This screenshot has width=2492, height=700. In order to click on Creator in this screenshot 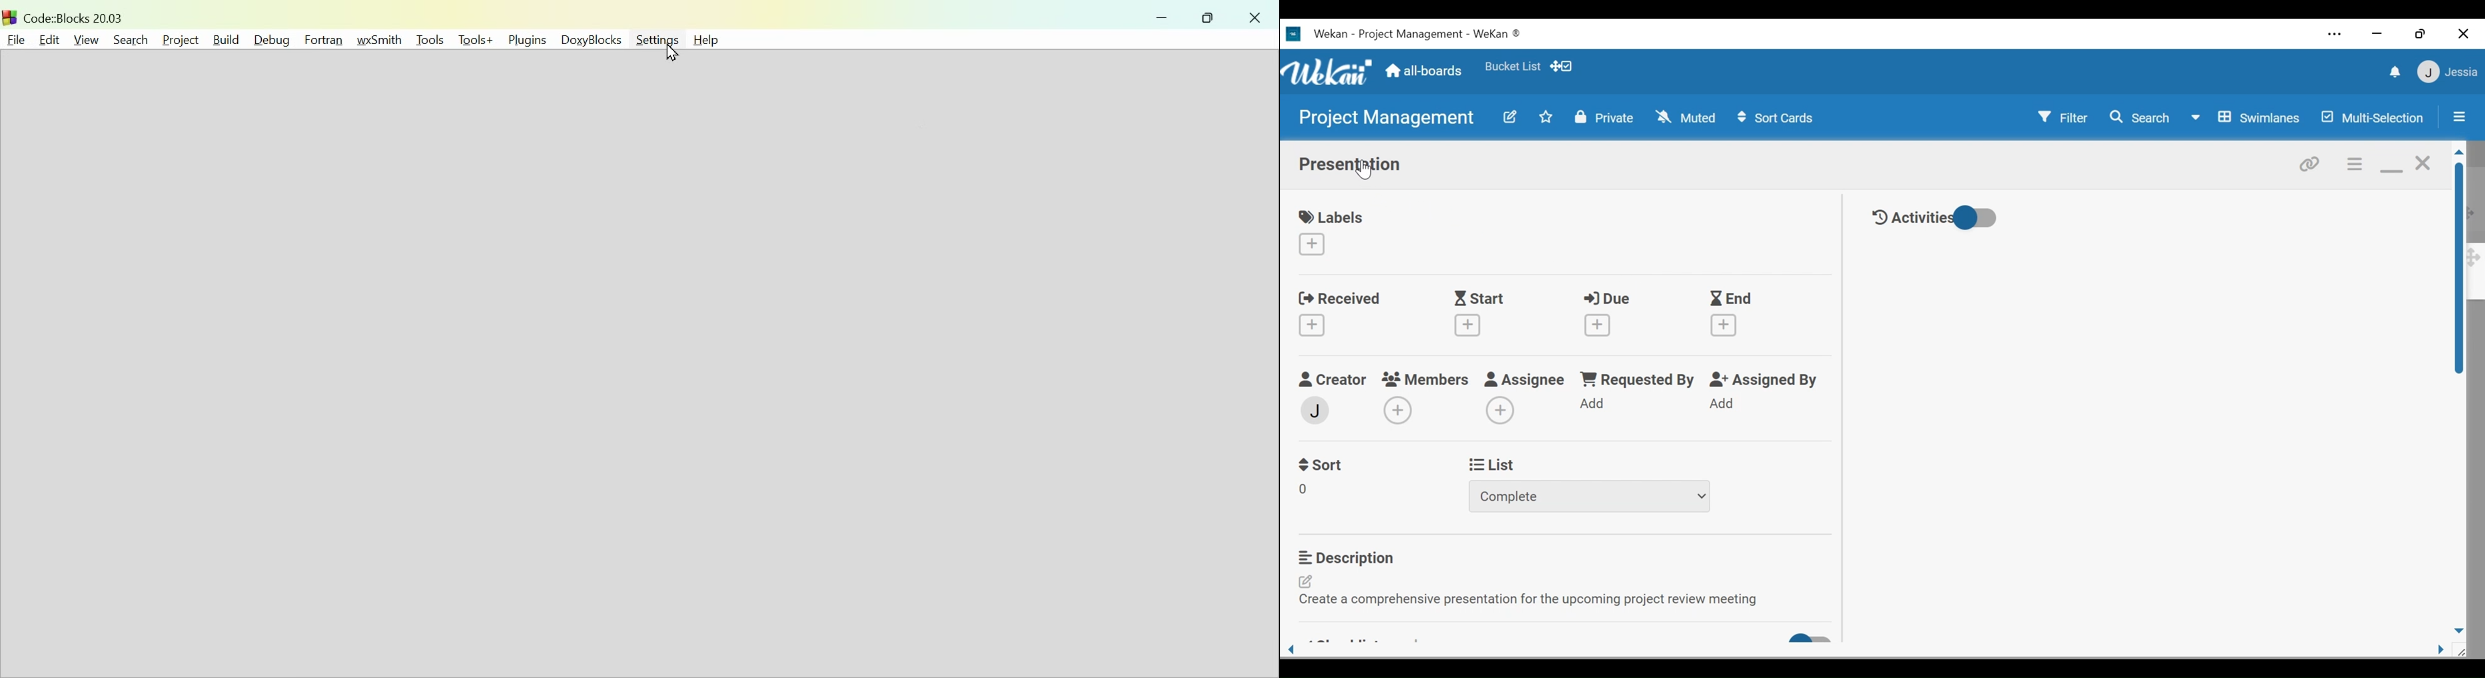, I will do `click(1333, 378)`.